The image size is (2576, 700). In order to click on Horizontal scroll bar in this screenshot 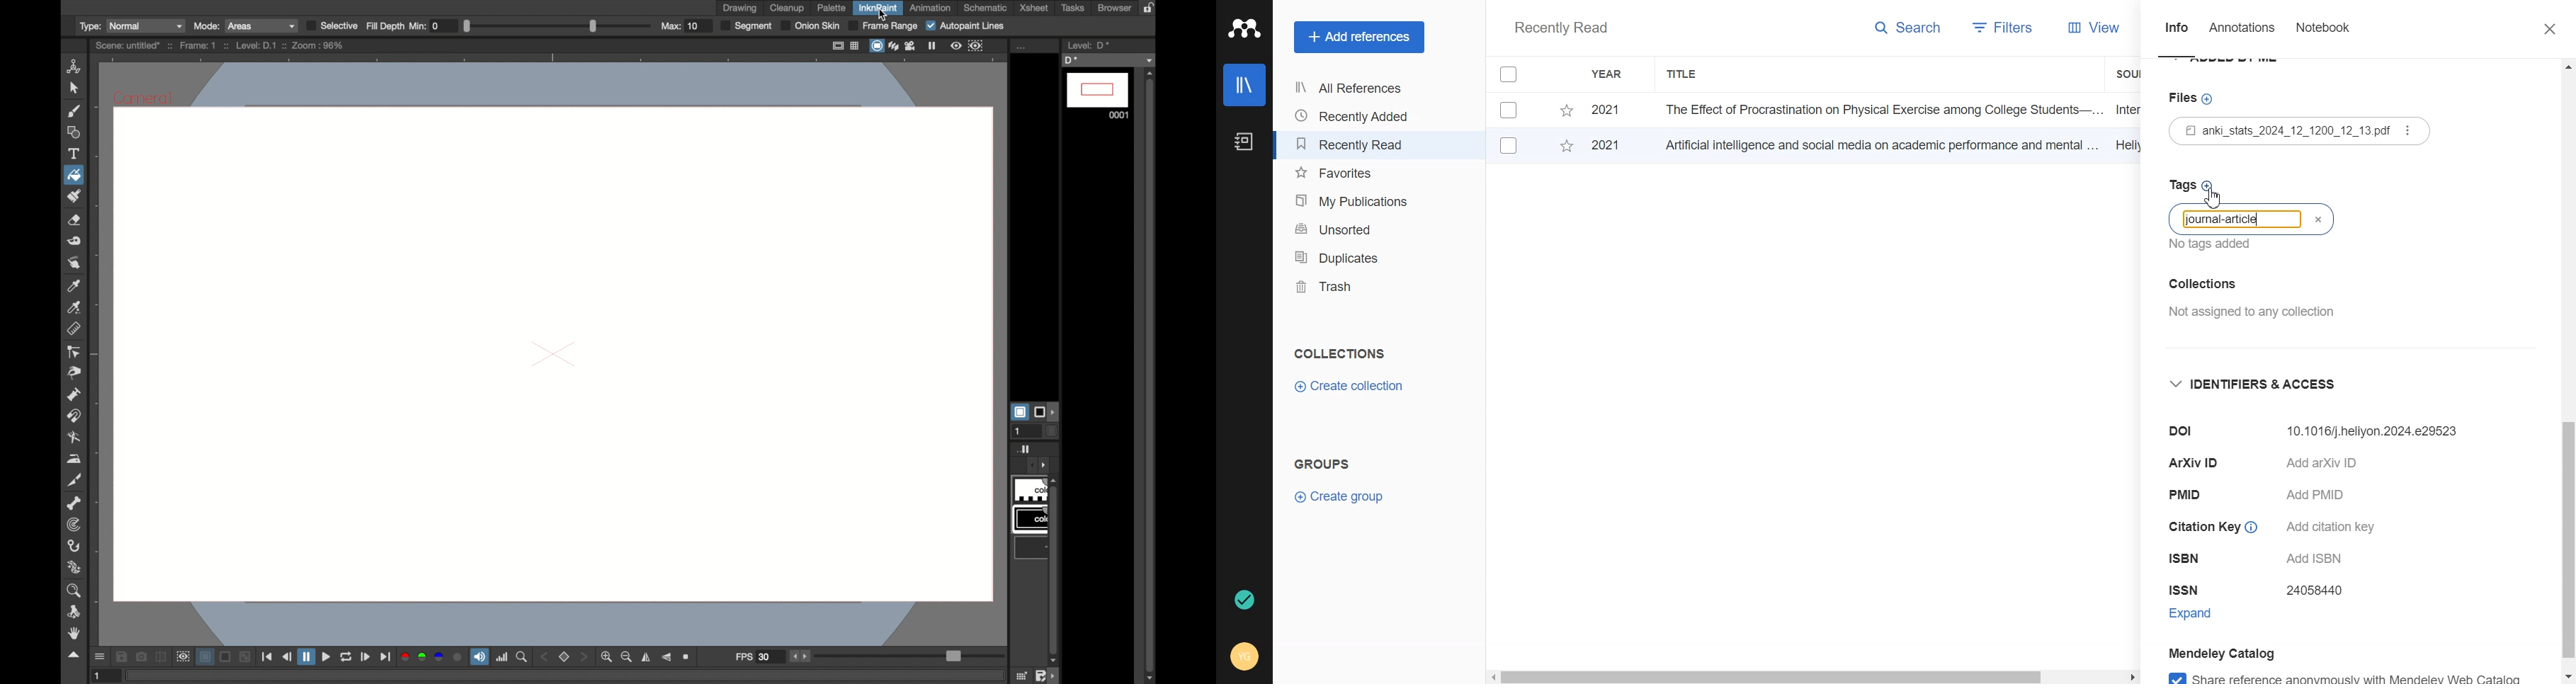, I will do `click(1813, 676)`.